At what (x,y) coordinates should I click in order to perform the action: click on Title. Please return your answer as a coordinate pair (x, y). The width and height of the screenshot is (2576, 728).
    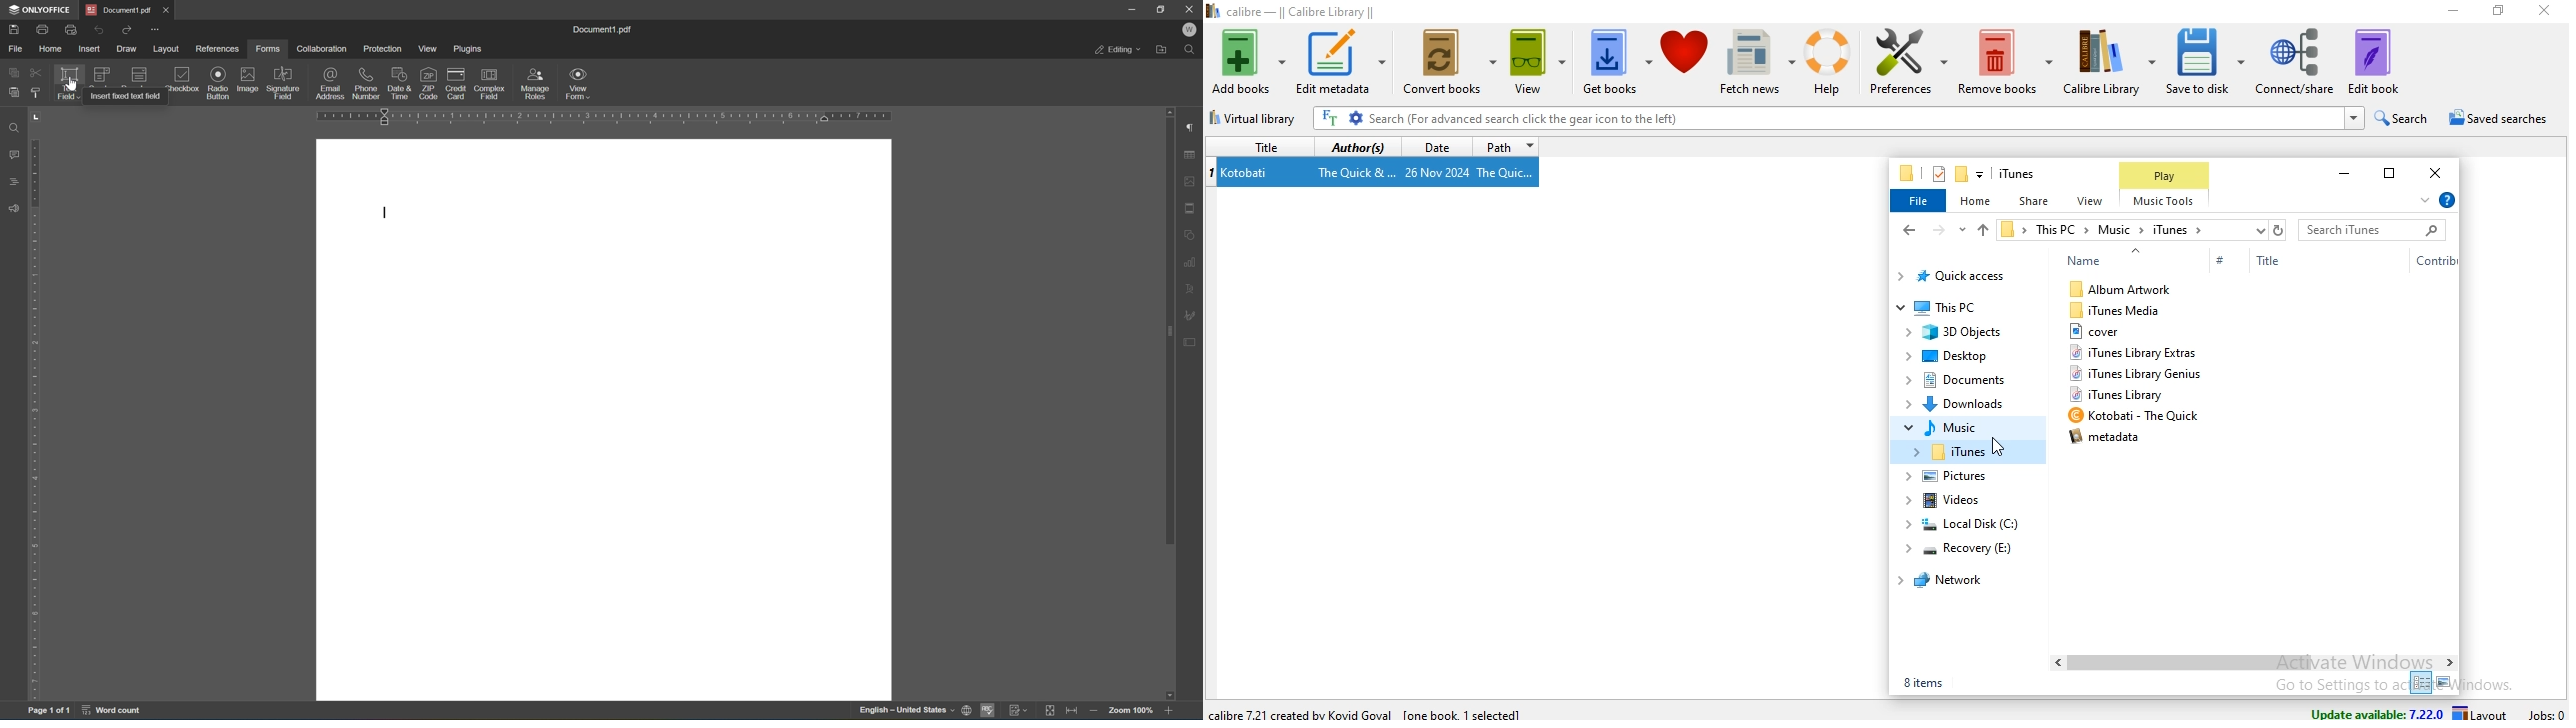
    Looking at the image, I should click on (2272, 263).